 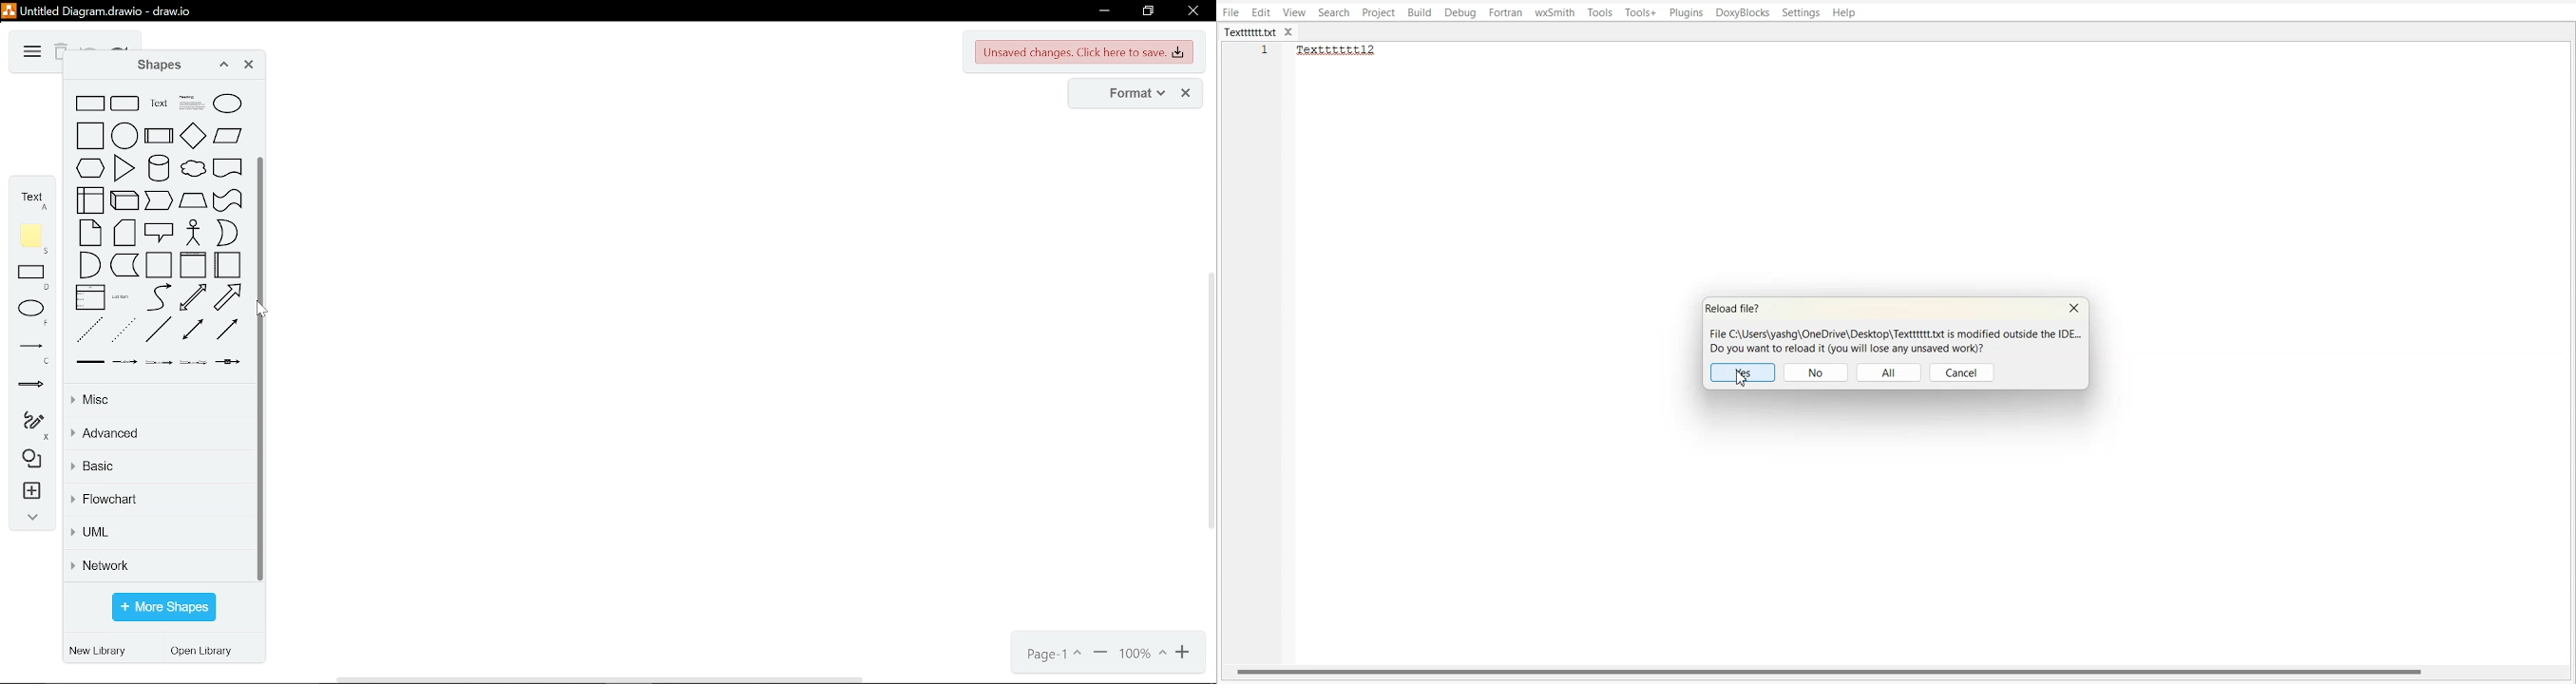 I want to click on format, so click(x=1131, y=94).